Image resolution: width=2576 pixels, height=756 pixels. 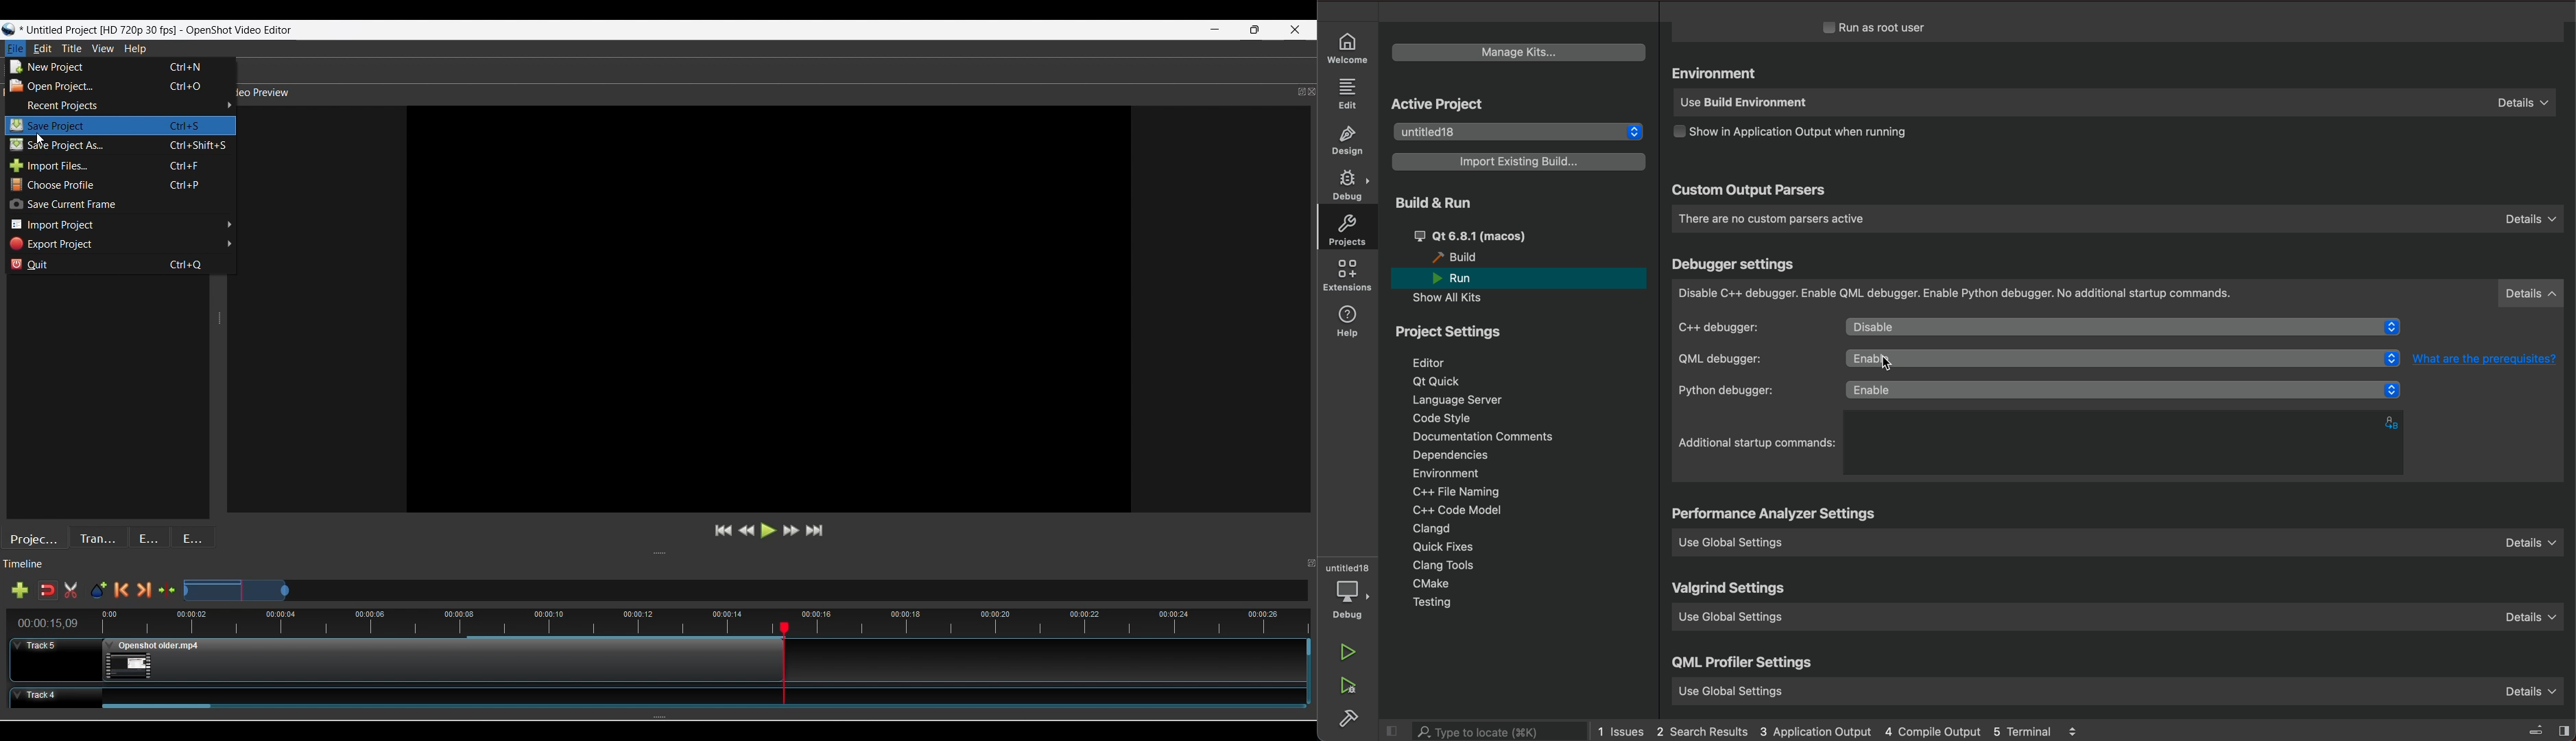 What do you see at coordinates (1778, 515) in the screenshot?
I see `settings` at bounding box center [1778, 515].